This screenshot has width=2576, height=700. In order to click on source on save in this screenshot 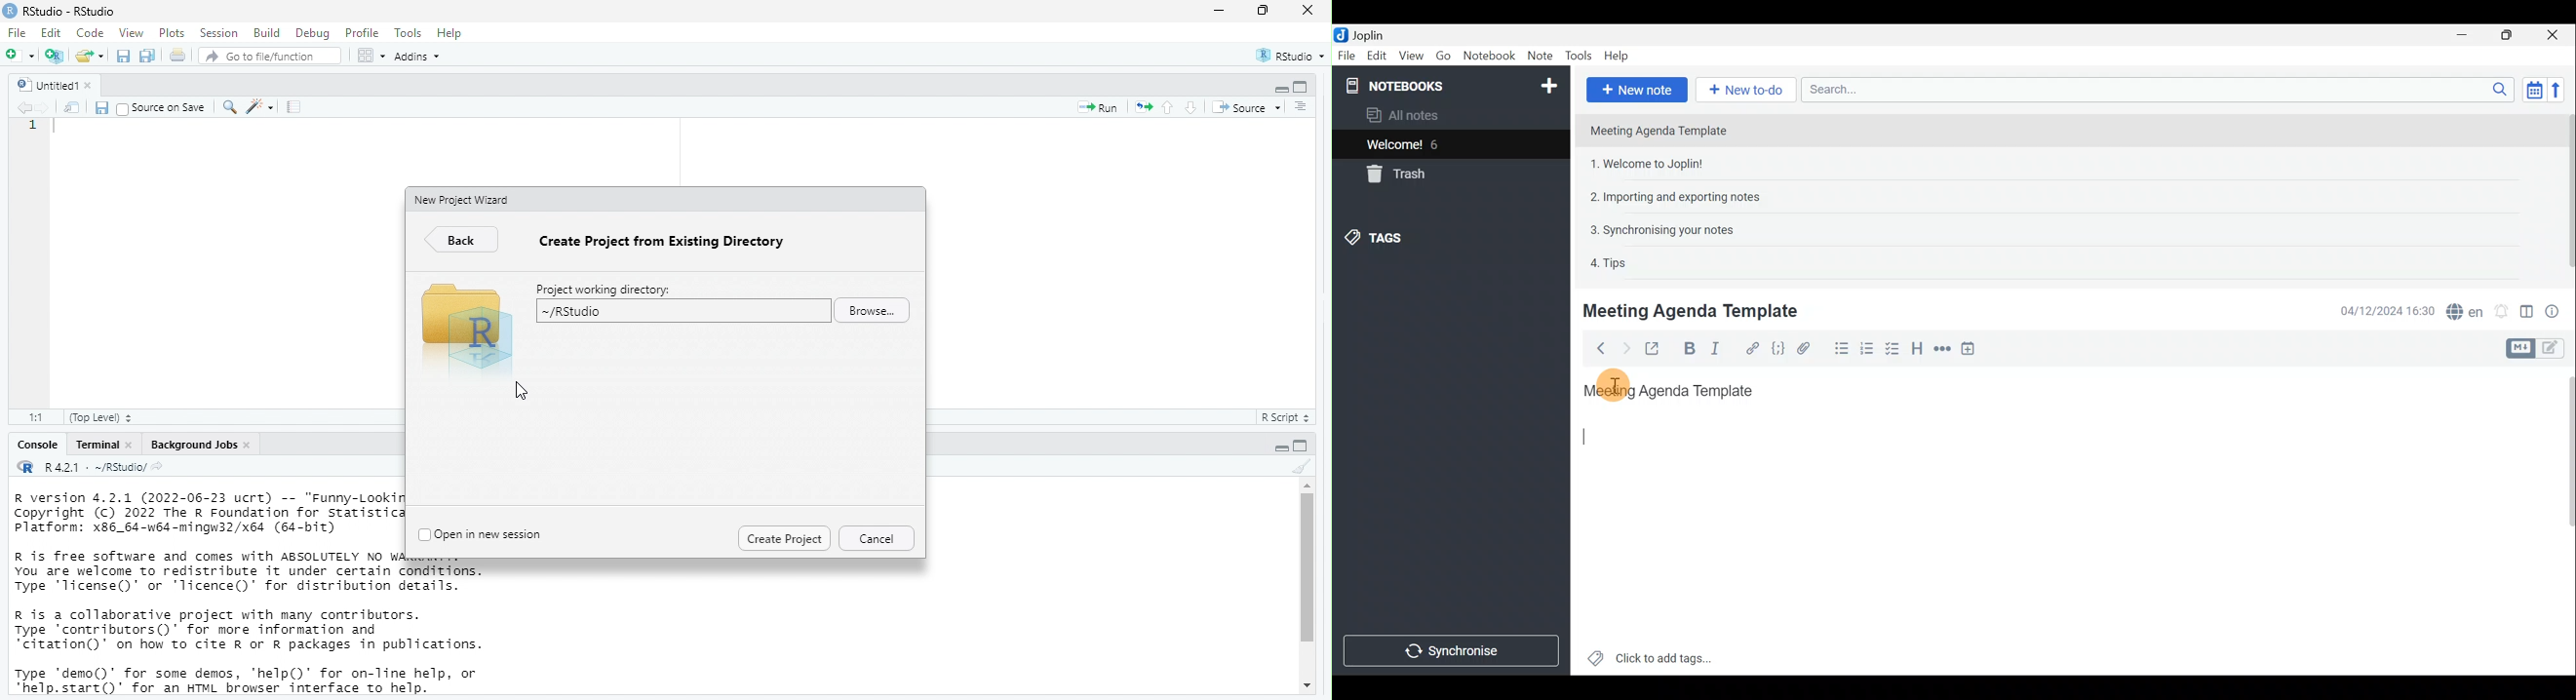, I will do `click(160, 108)`.